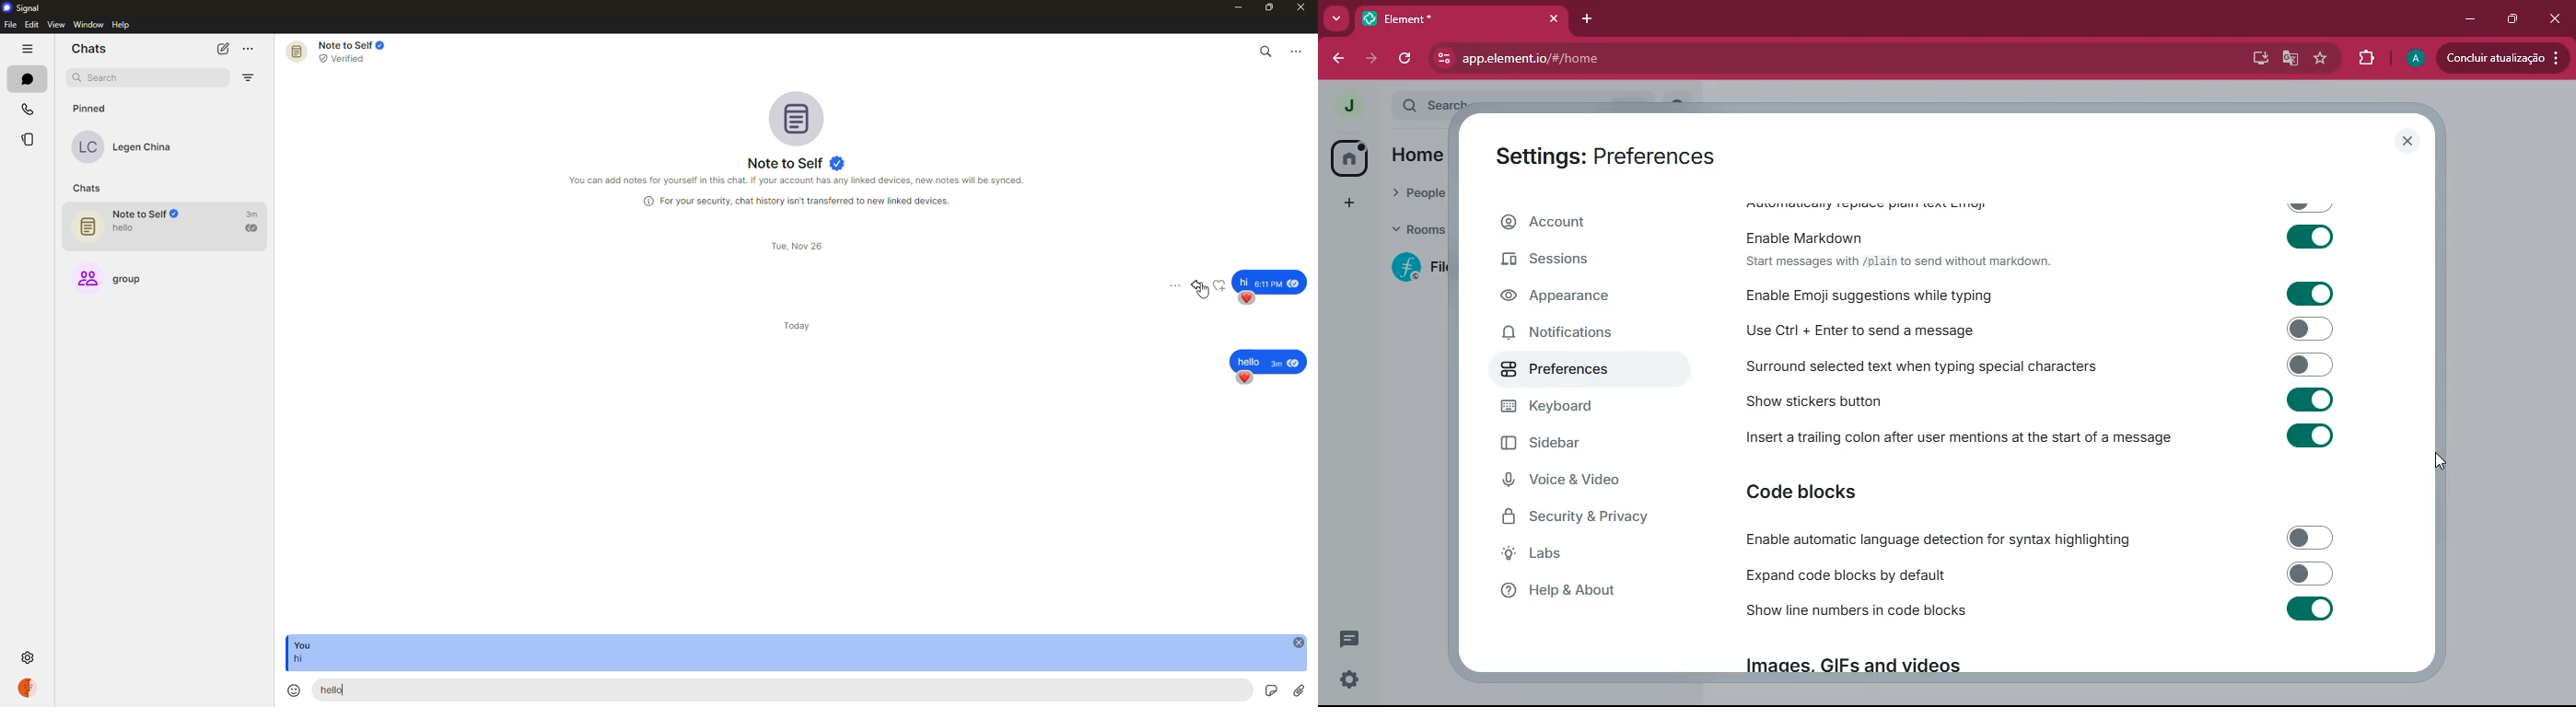 This screenshot has width=2576, height=728. What do you see at coordinates (1575, 298) in the screenshot?
I see `appearance` at bounding box center [1575, 298].